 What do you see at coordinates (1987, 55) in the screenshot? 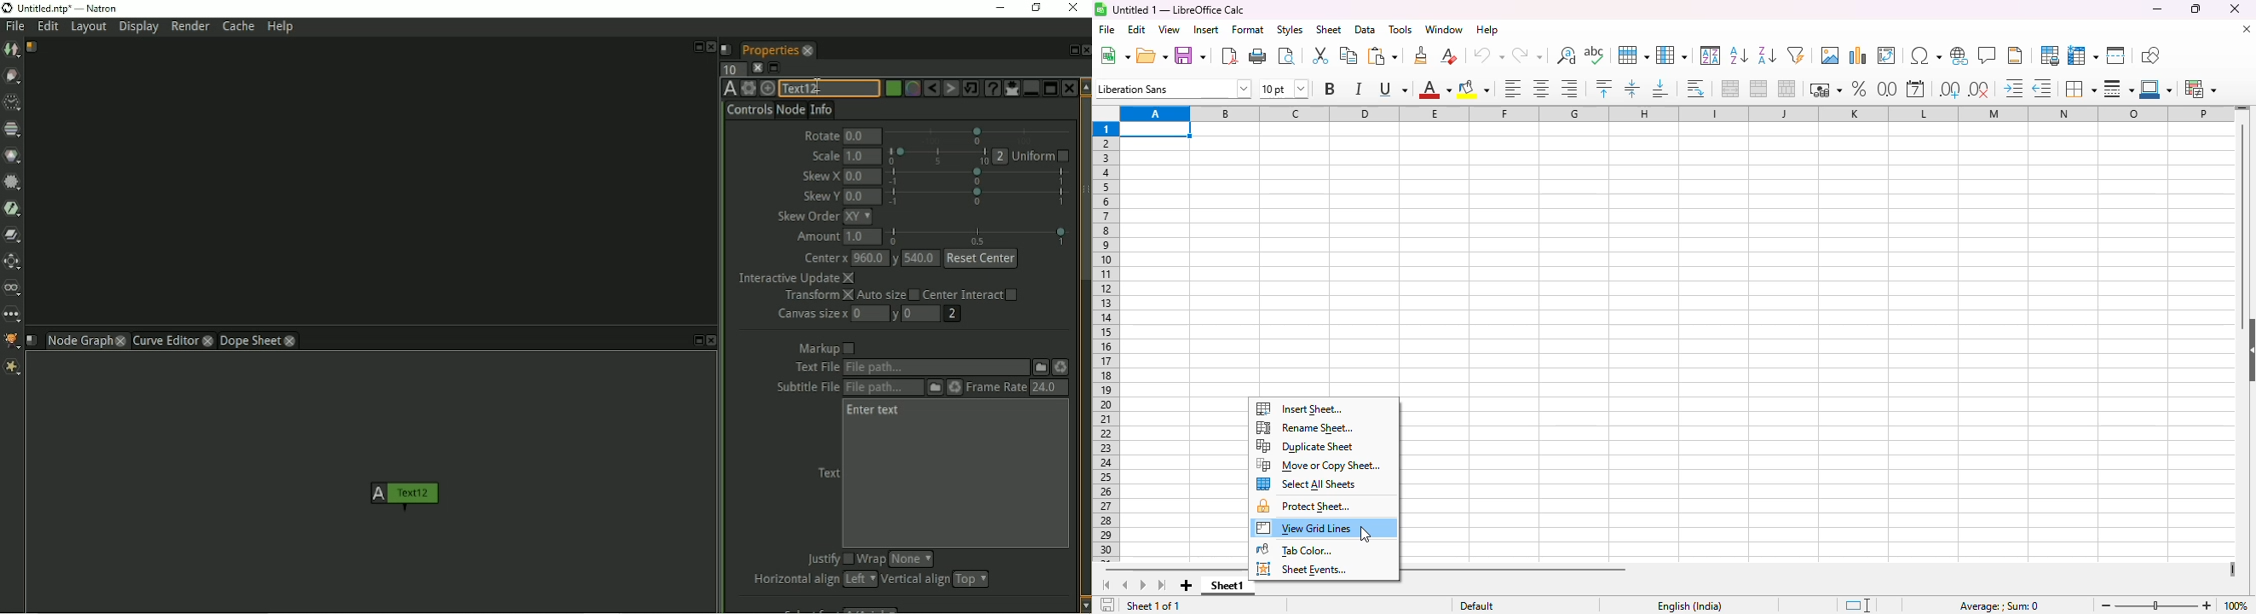
I see `insert comment` at bounding box center [1987, 55].